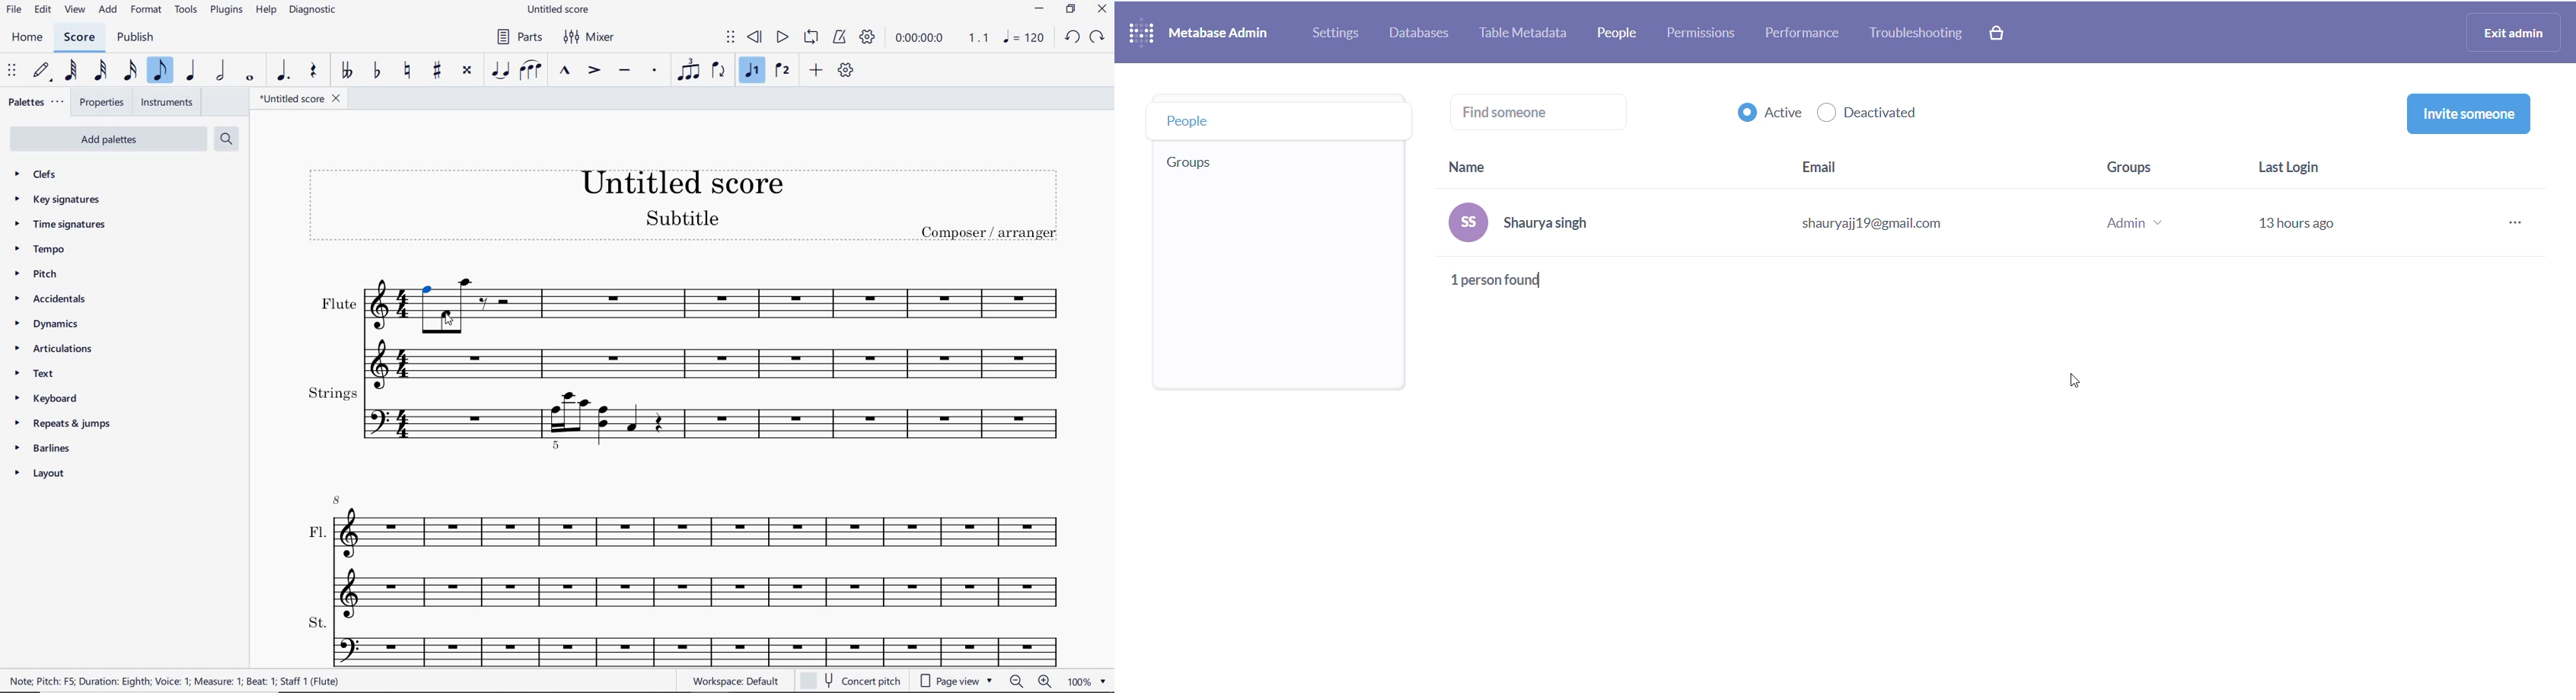 The width and height of the screenshot is (2576, 700). I want to click on Cursor selects note, so click(447, 320).